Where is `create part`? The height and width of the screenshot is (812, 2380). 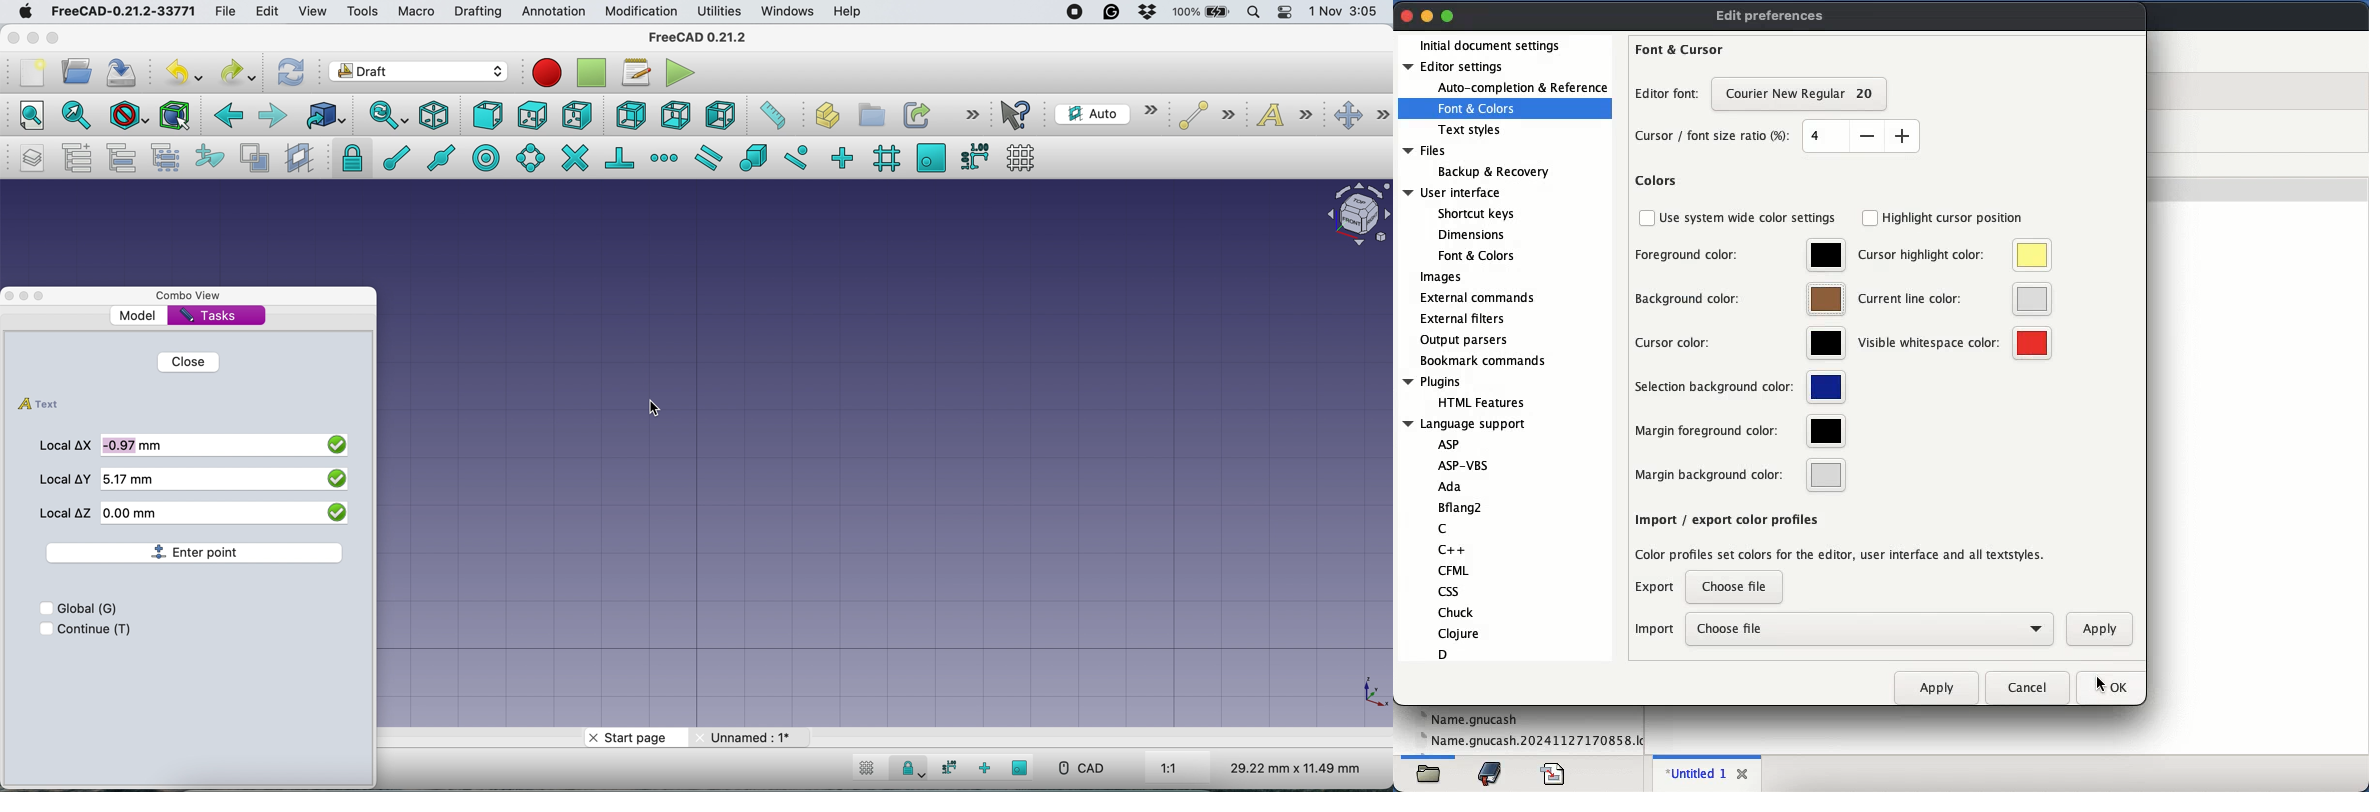 create part is located at coordinates (867, 115).